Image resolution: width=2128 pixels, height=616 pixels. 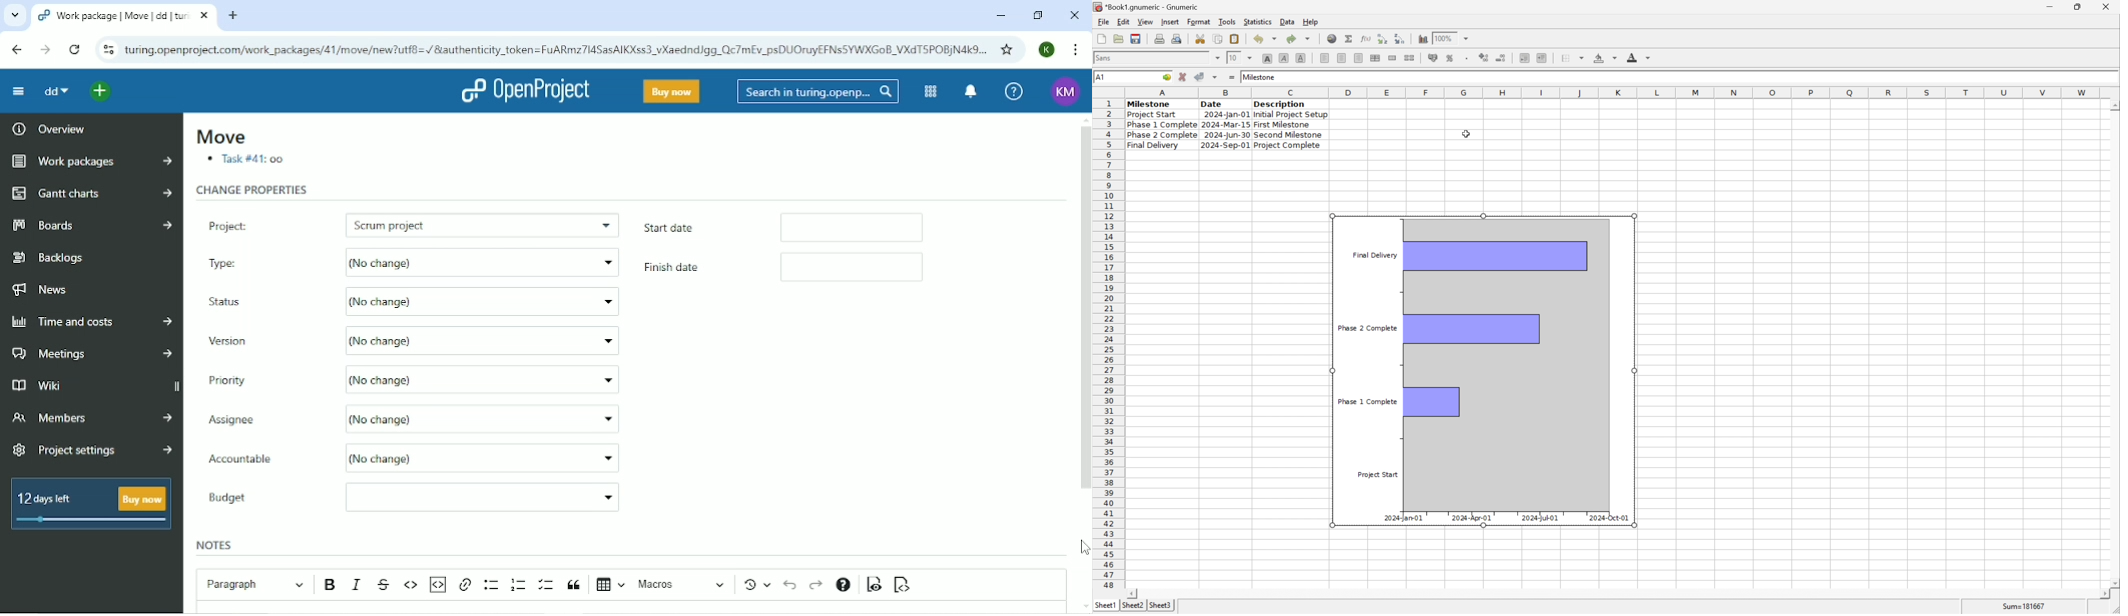 I want to click on Paragraph, so click(x=254, y=582).